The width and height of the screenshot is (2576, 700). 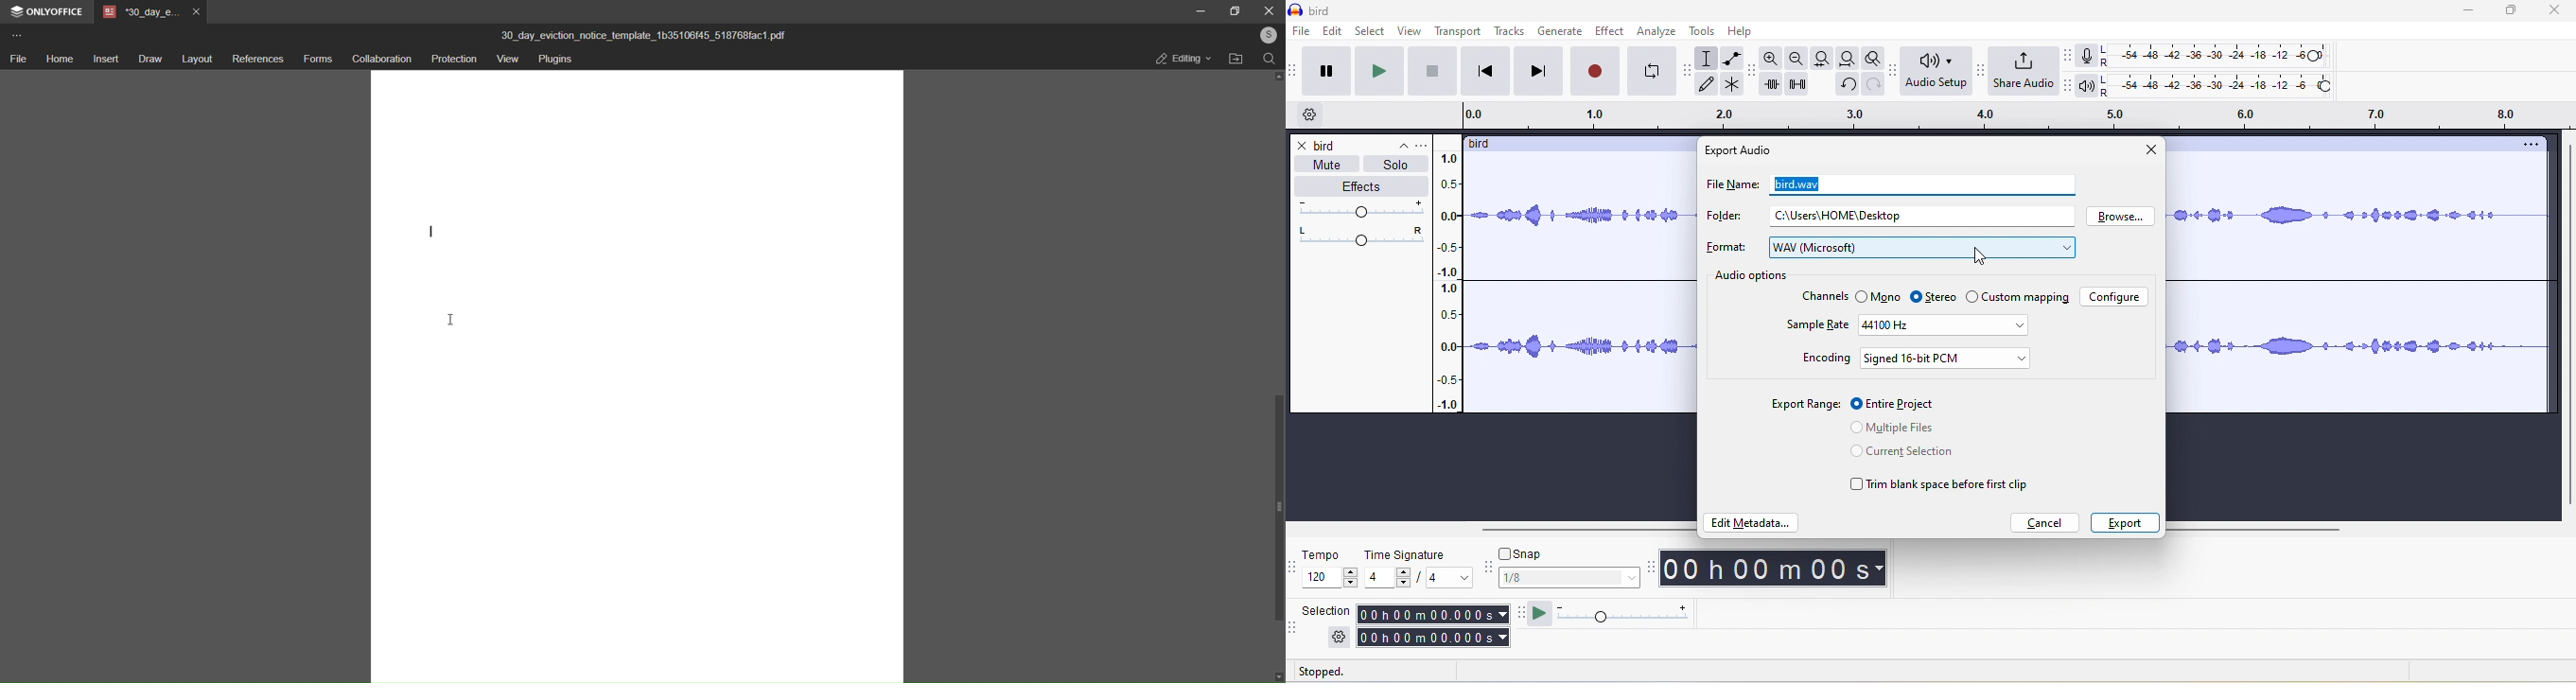 What do you see at coordinates (1734, 86) in the screenshot?
I see `multi tool` at bounding box center [1734, 86].